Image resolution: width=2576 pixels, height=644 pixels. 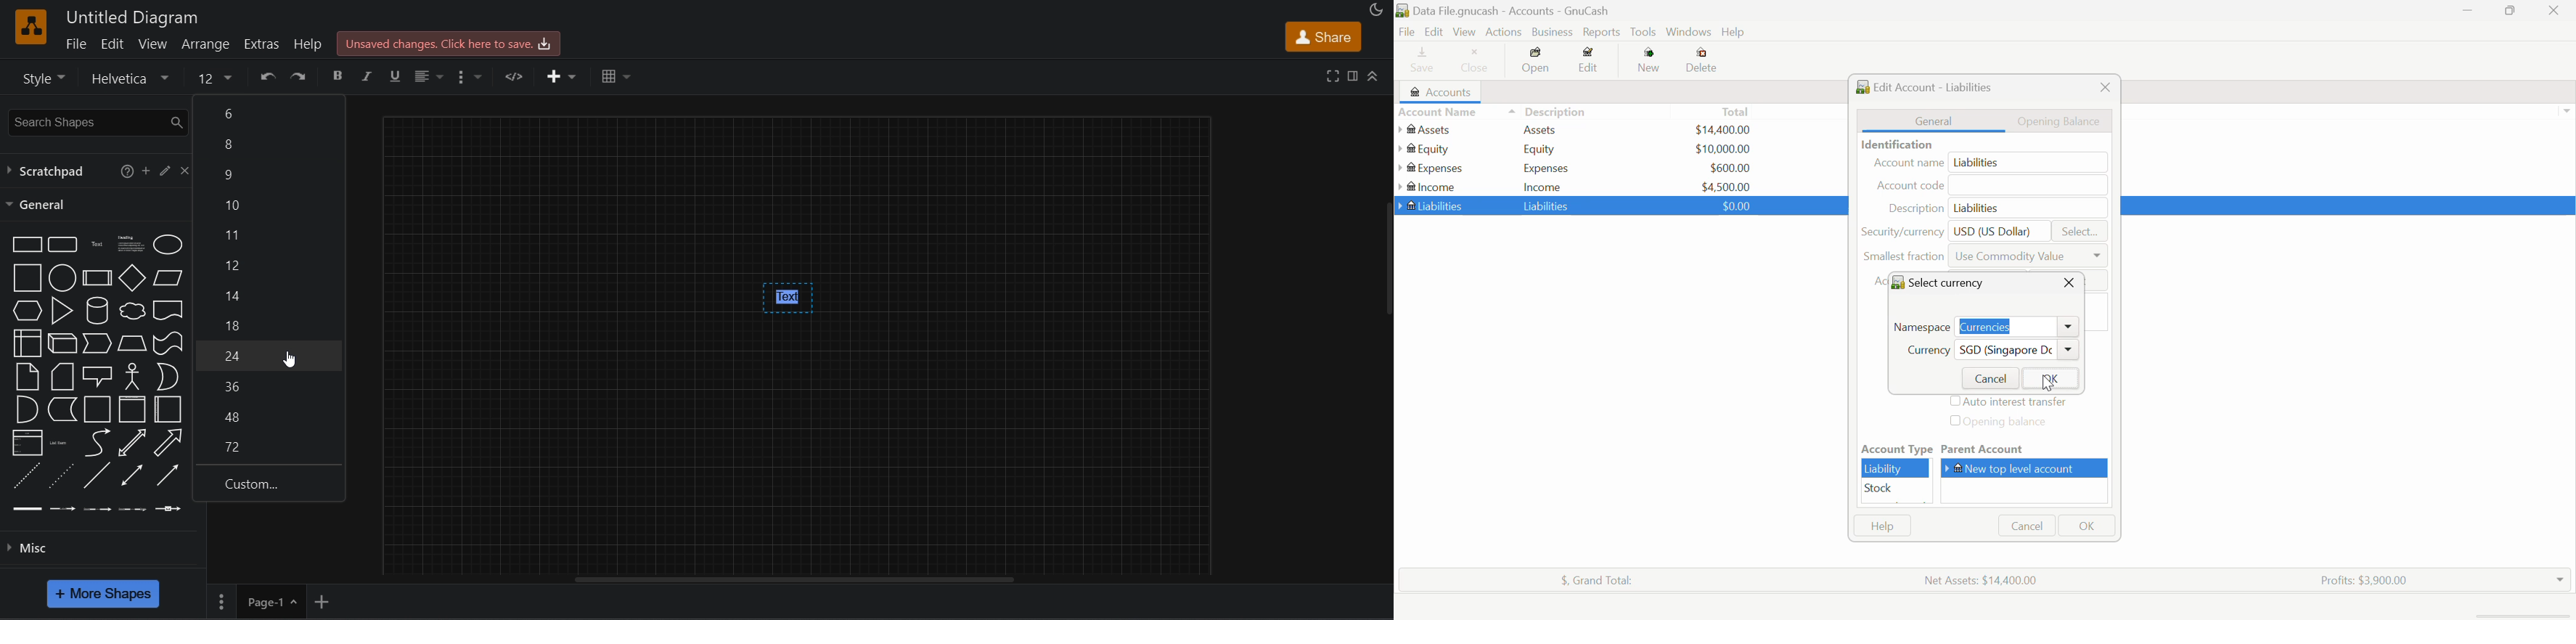 What do you see at coordinates (793, 579) in the screenshot?
I see `horizontal scroll bar` at bounding box center [793, 579].